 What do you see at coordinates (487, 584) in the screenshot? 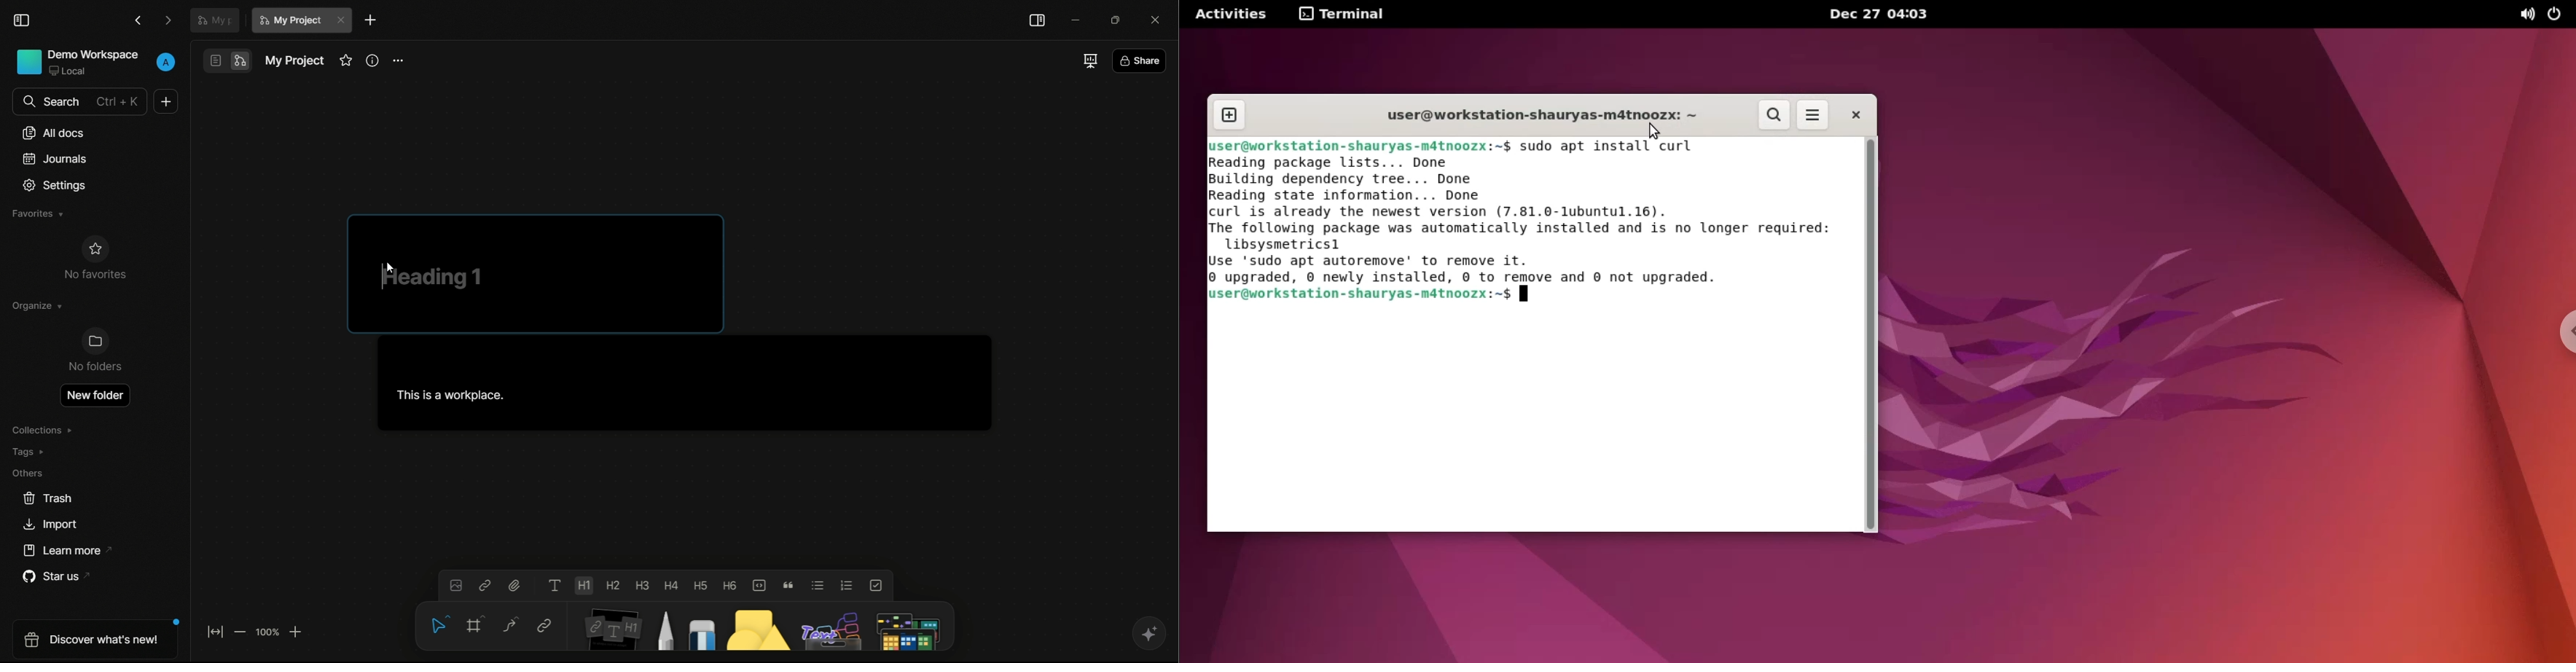
I see `insert link` at bounding box center [487, 584].